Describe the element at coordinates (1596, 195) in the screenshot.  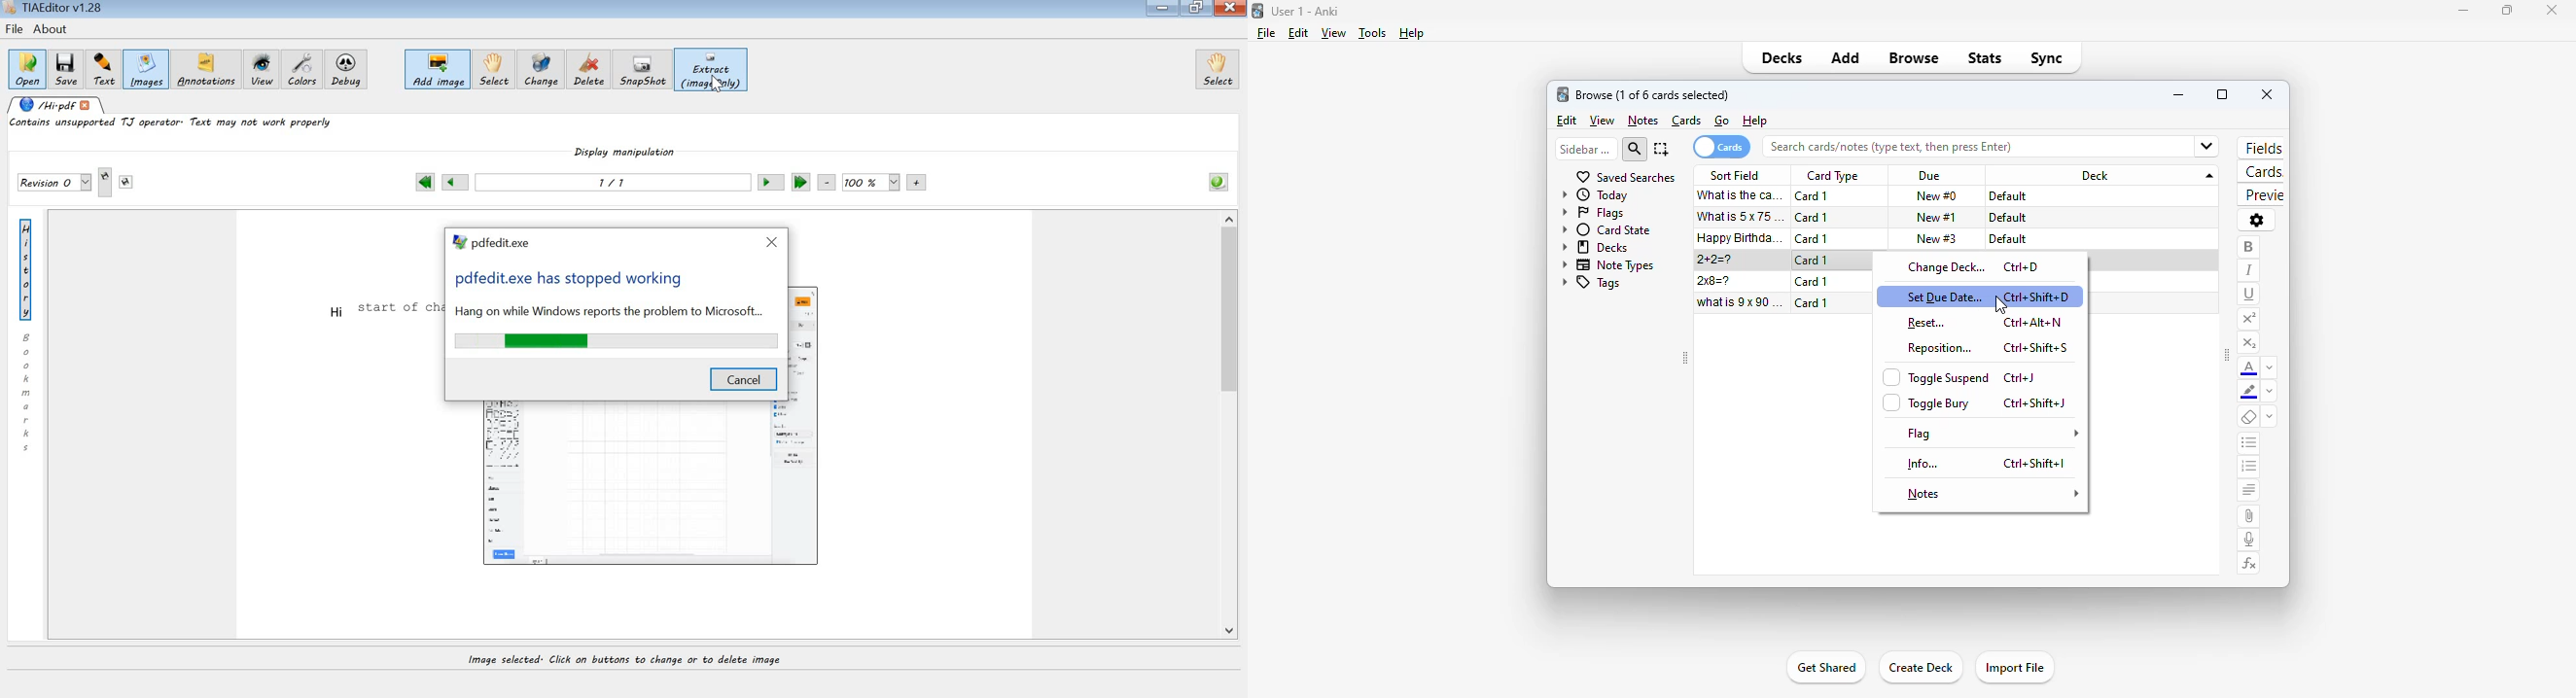
I see `today` at that location.